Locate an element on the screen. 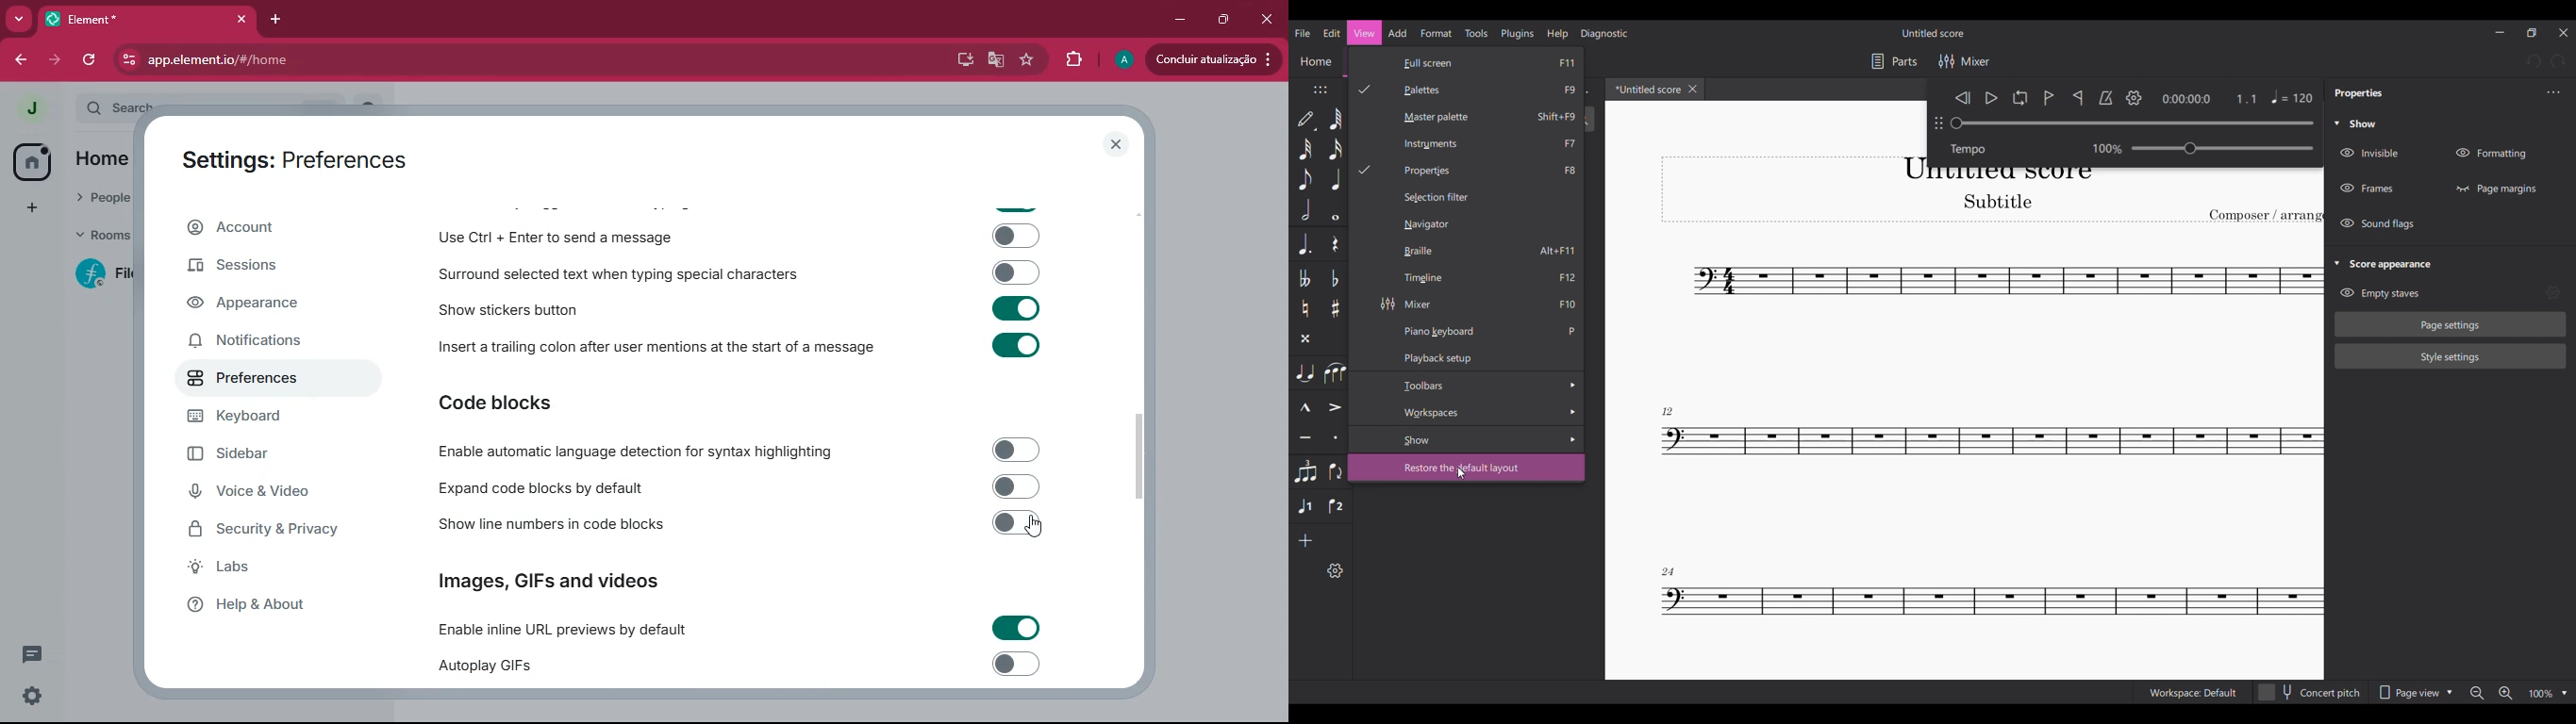  100% is located at coordinates (2549, 693).